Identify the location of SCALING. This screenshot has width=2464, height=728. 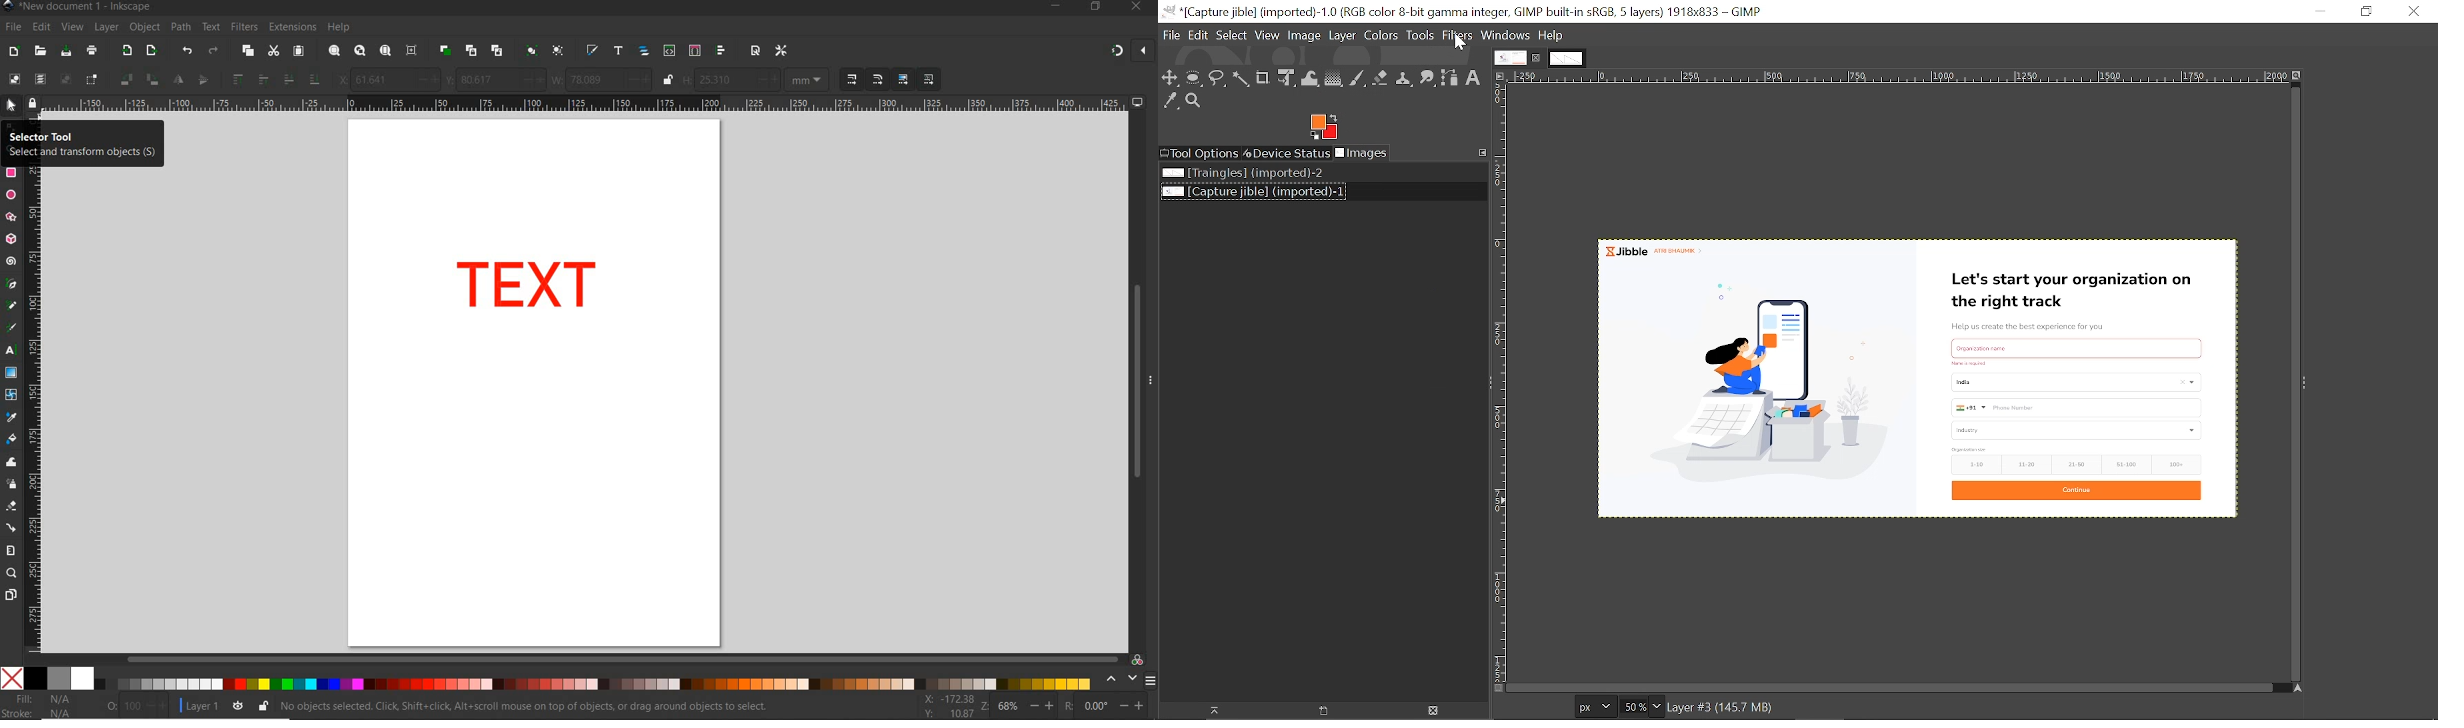
(865, 80).